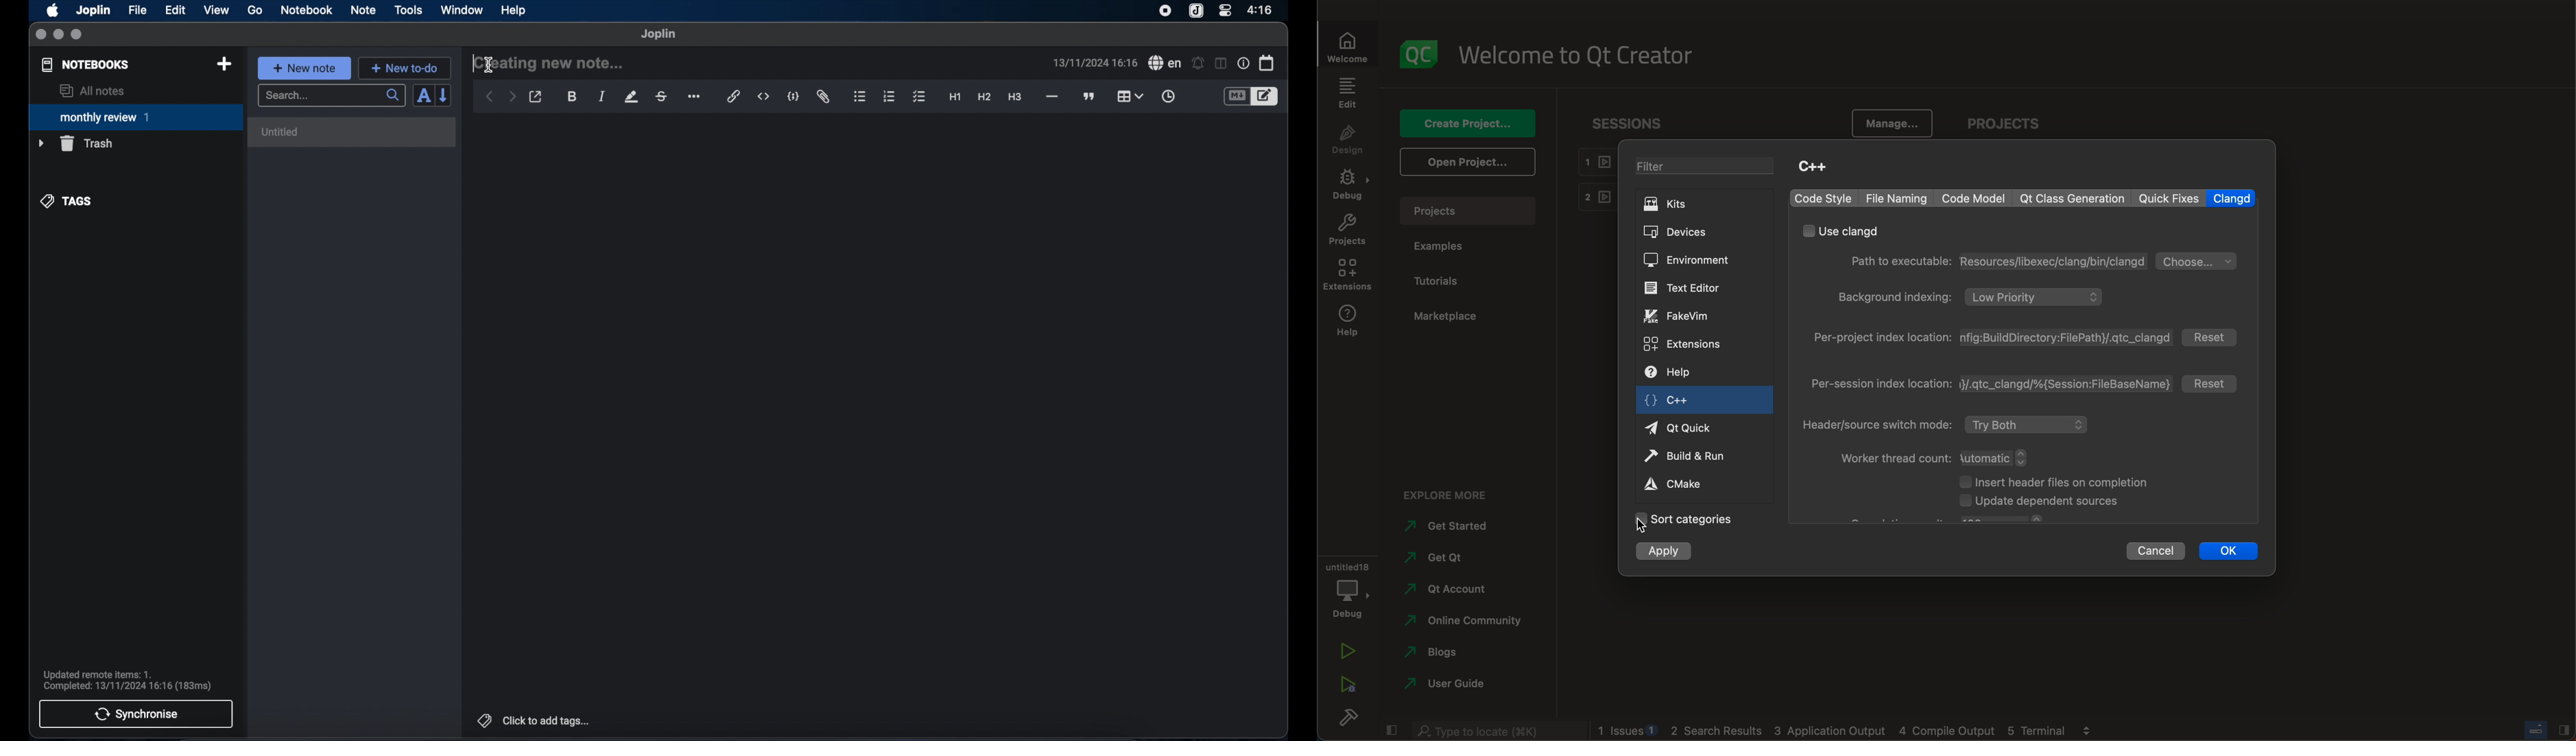 The image size is (2576, 756). I want to click on spel check, so click(1165, 63).